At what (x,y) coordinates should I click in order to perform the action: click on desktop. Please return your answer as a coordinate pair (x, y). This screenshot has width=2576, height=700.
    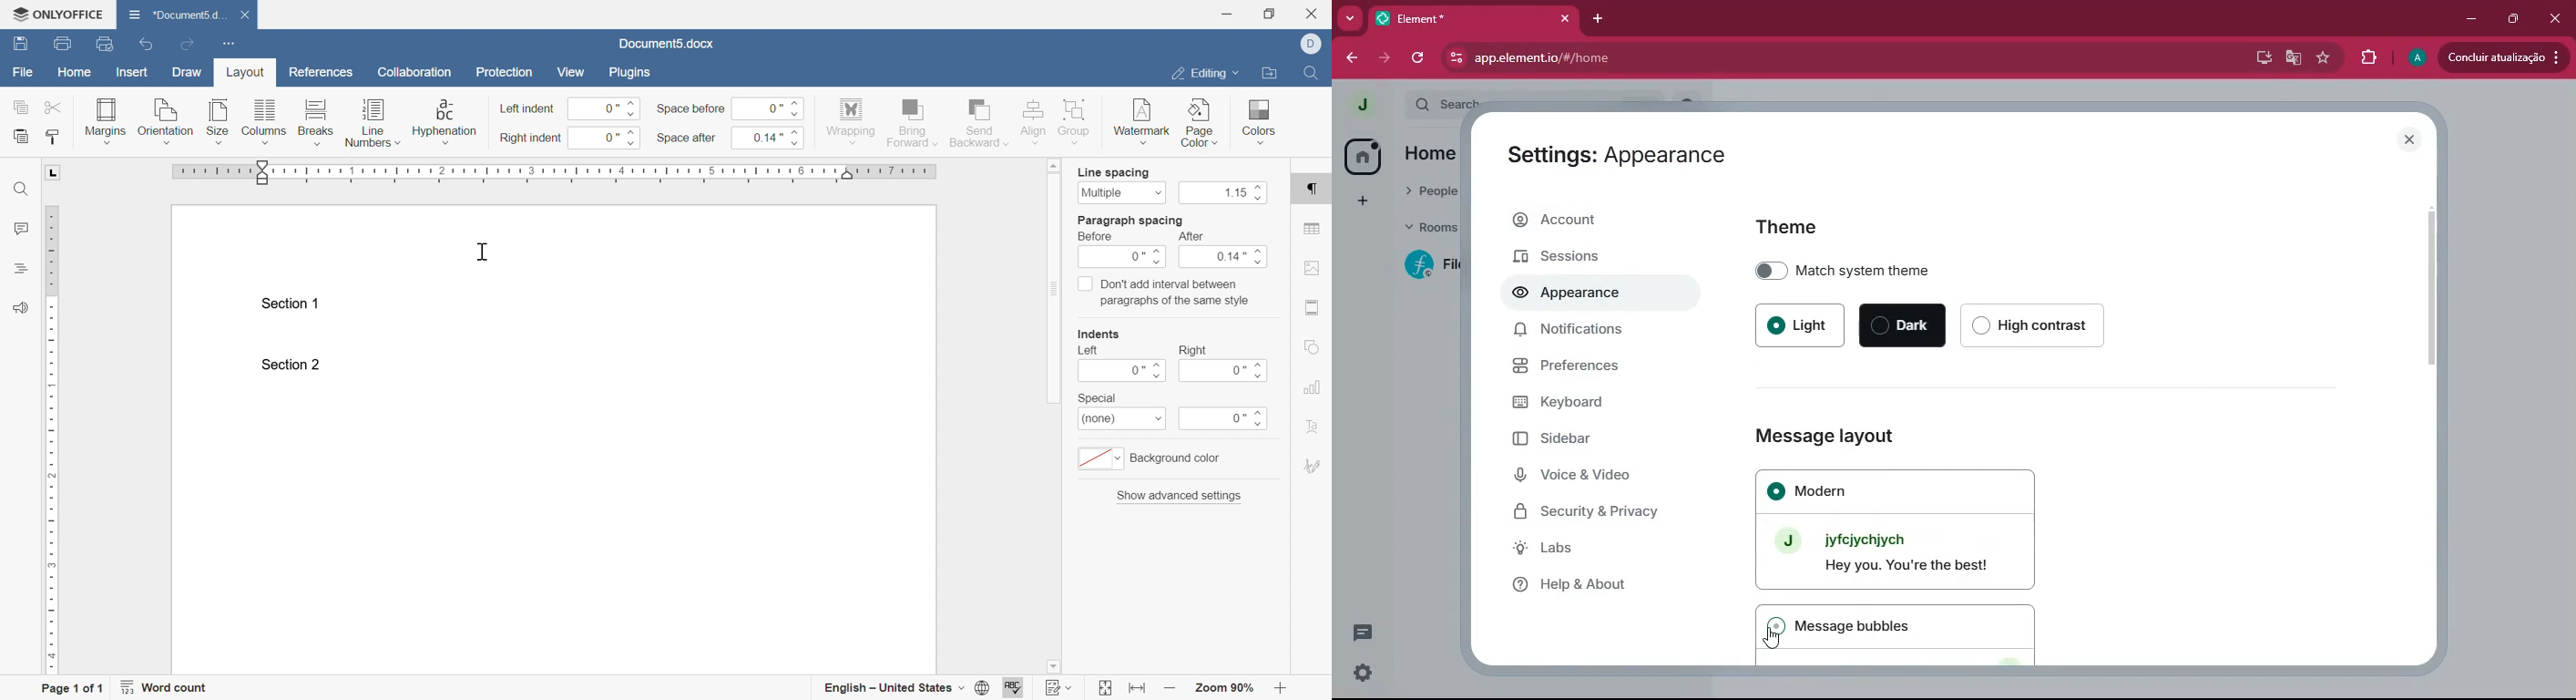
    Looking at the image, I should click on (2260, 57).